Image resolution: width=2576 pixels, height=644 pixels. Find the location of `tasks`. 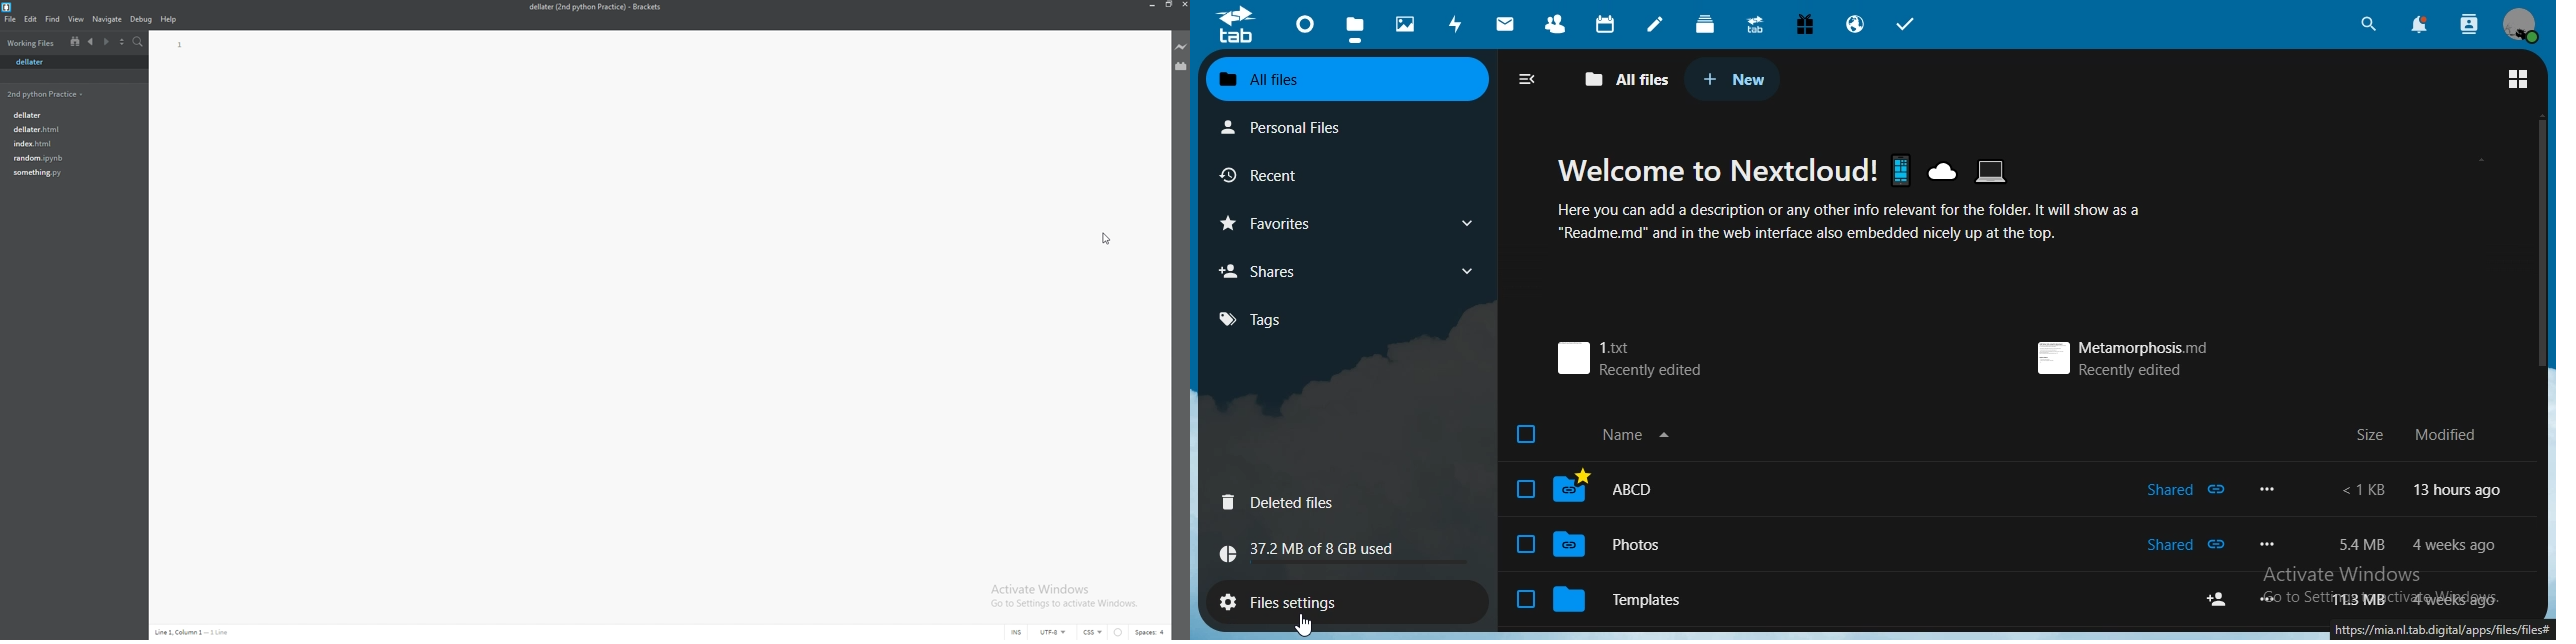

tasks is located at coordinates (1911, 24).